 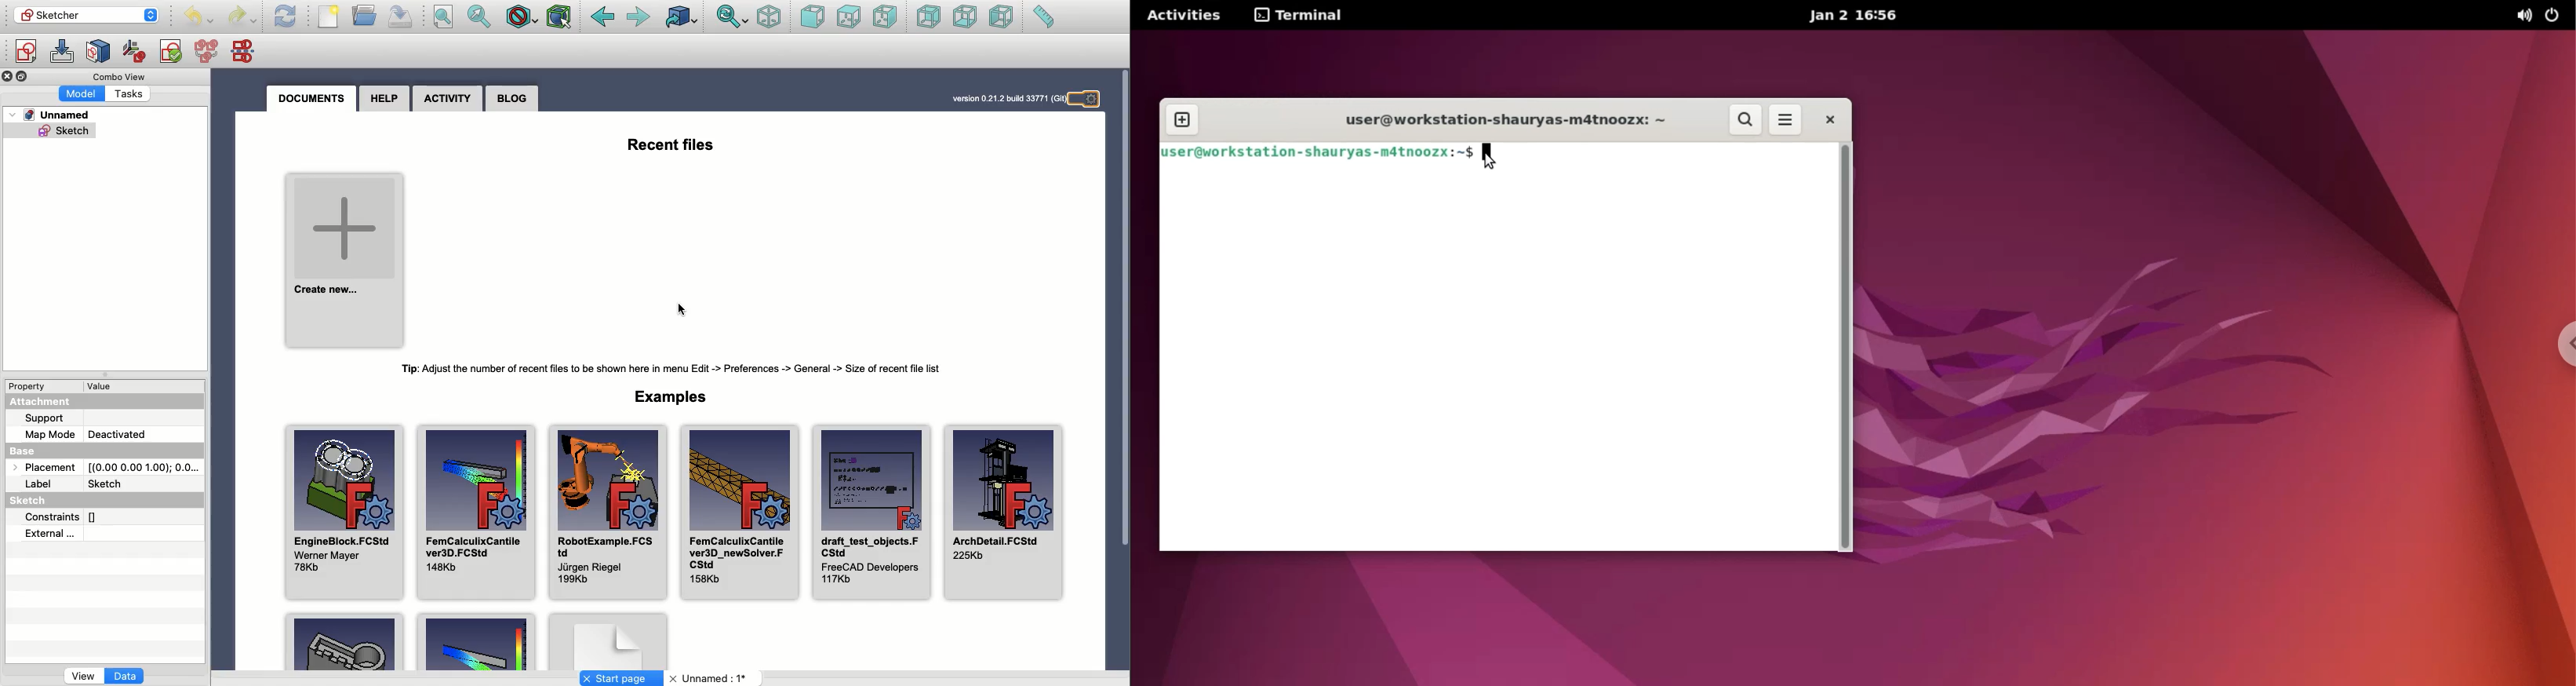 I want to click on Top, so click(x=848, y=16).